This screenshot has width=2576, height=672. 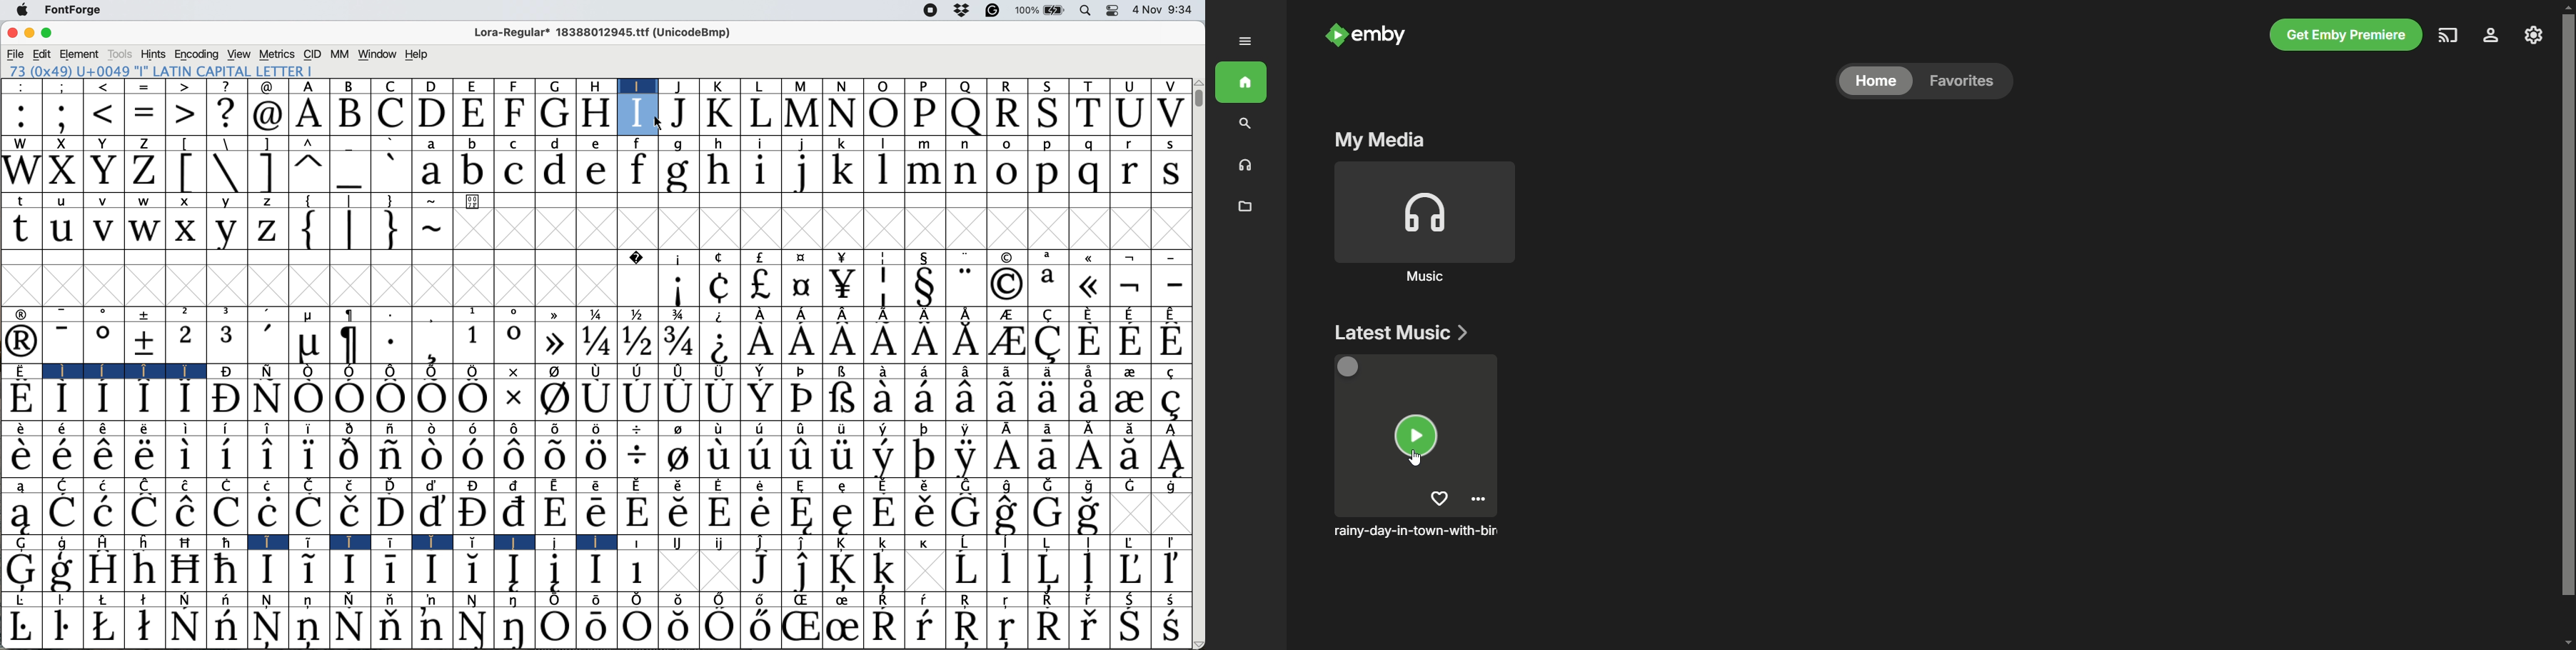 What do you see at coordinates (62, 399) in the screenshot?
I see `Symbol` at bounding box center [62, 399].